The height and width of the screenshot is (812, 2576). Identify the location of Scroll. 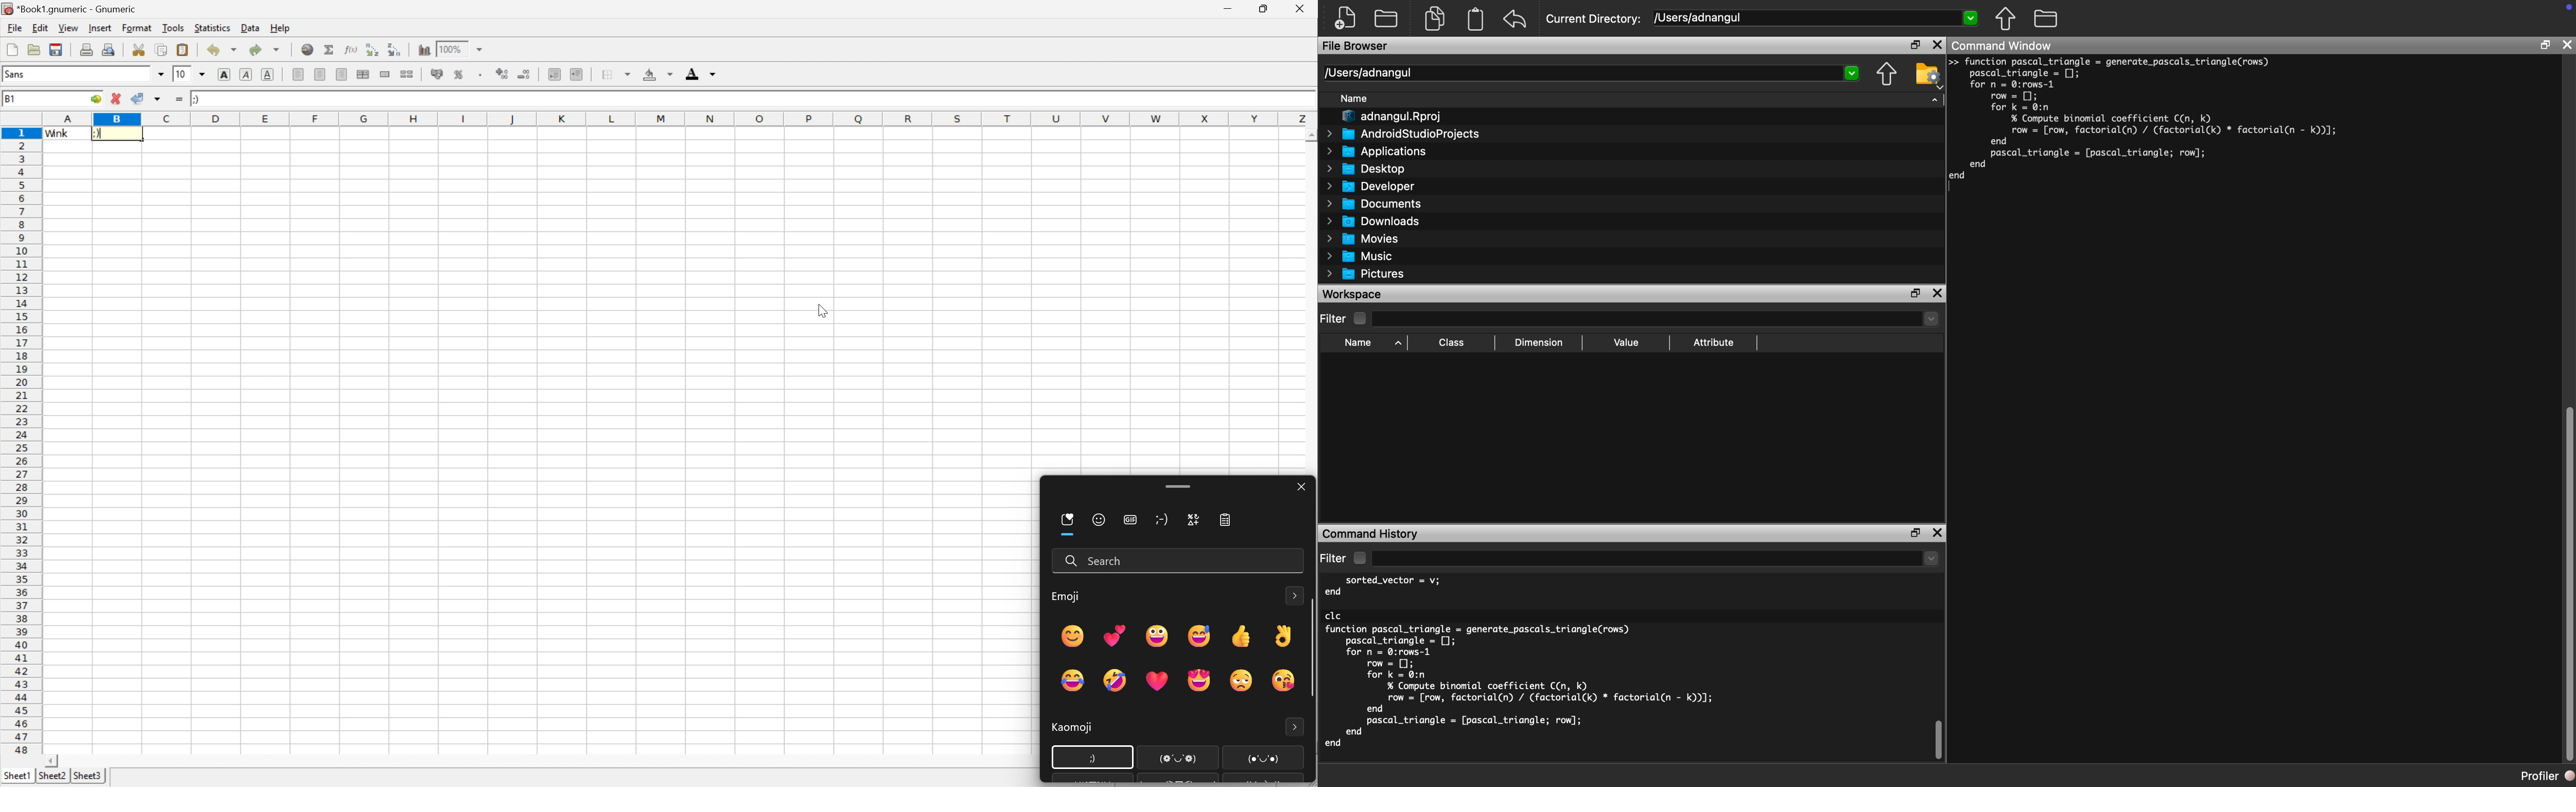
(1939, 675).